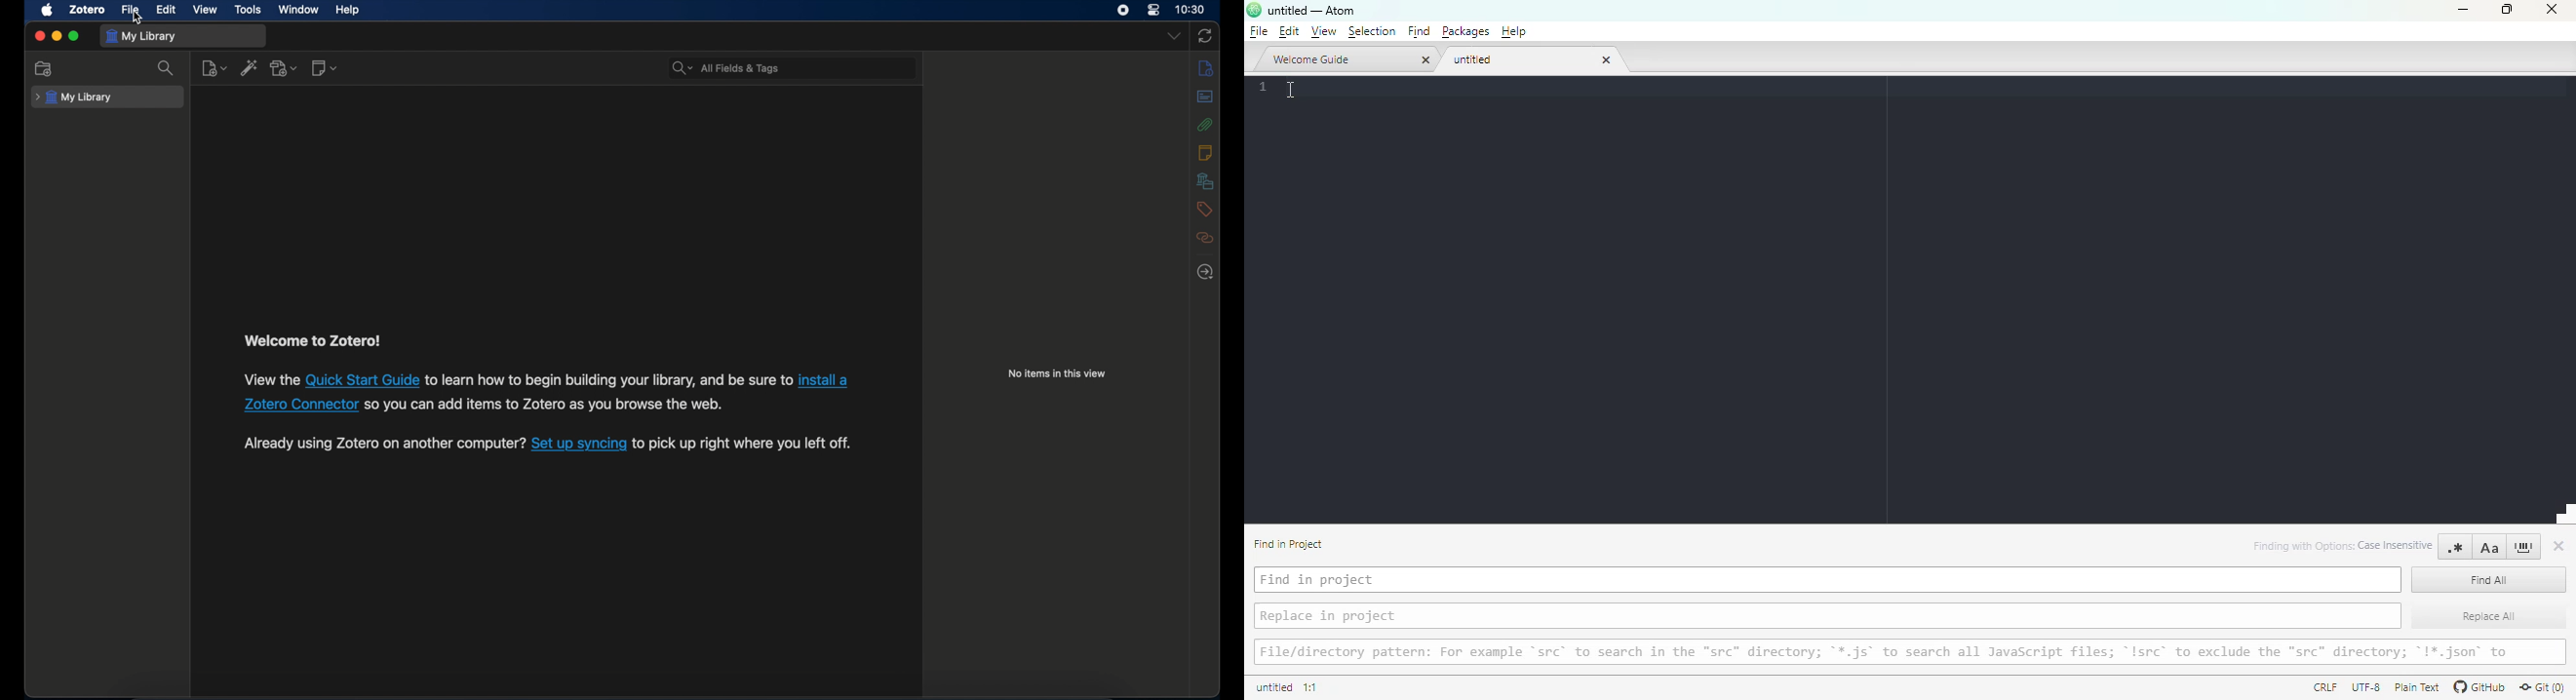 The height and width of the screenshot is (700, 2576). Describe the element at coordinates (74, 36) in the screenshot. I see `maximize` at that location.